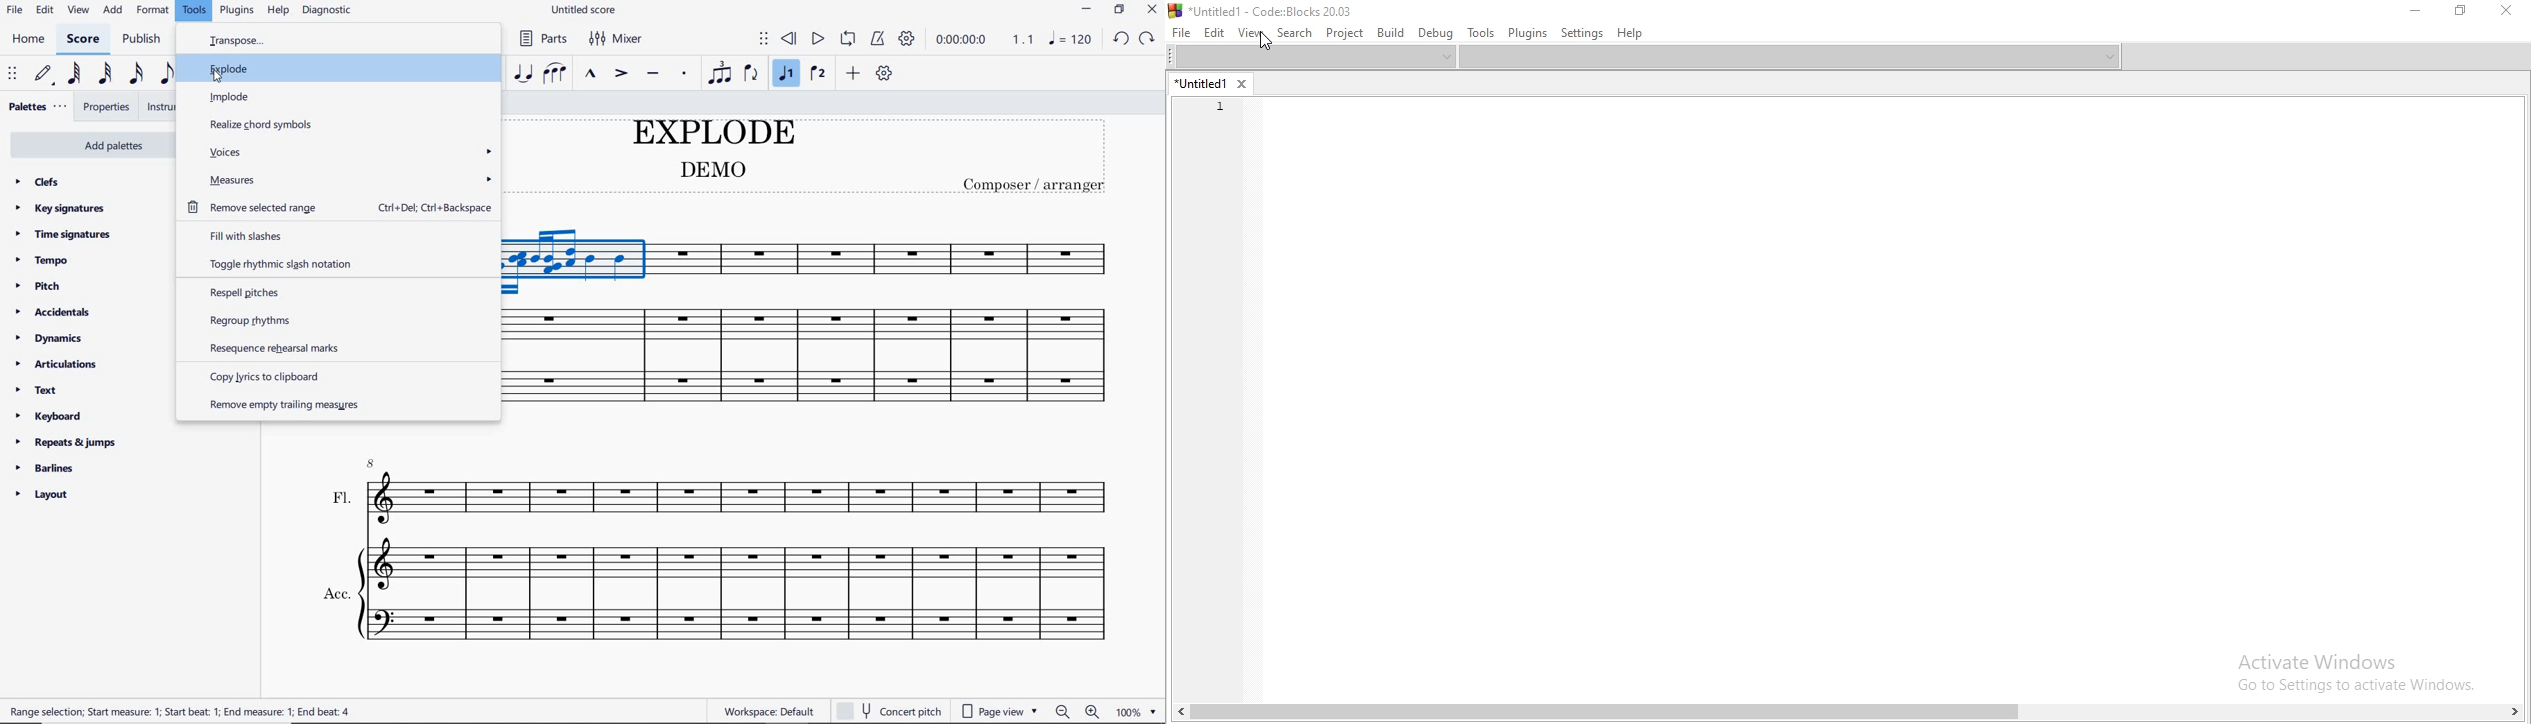  What do you see at coordinates (261, 126) in the screenshot?
I see `realize chord symbols` at bounding box center [261, 126].